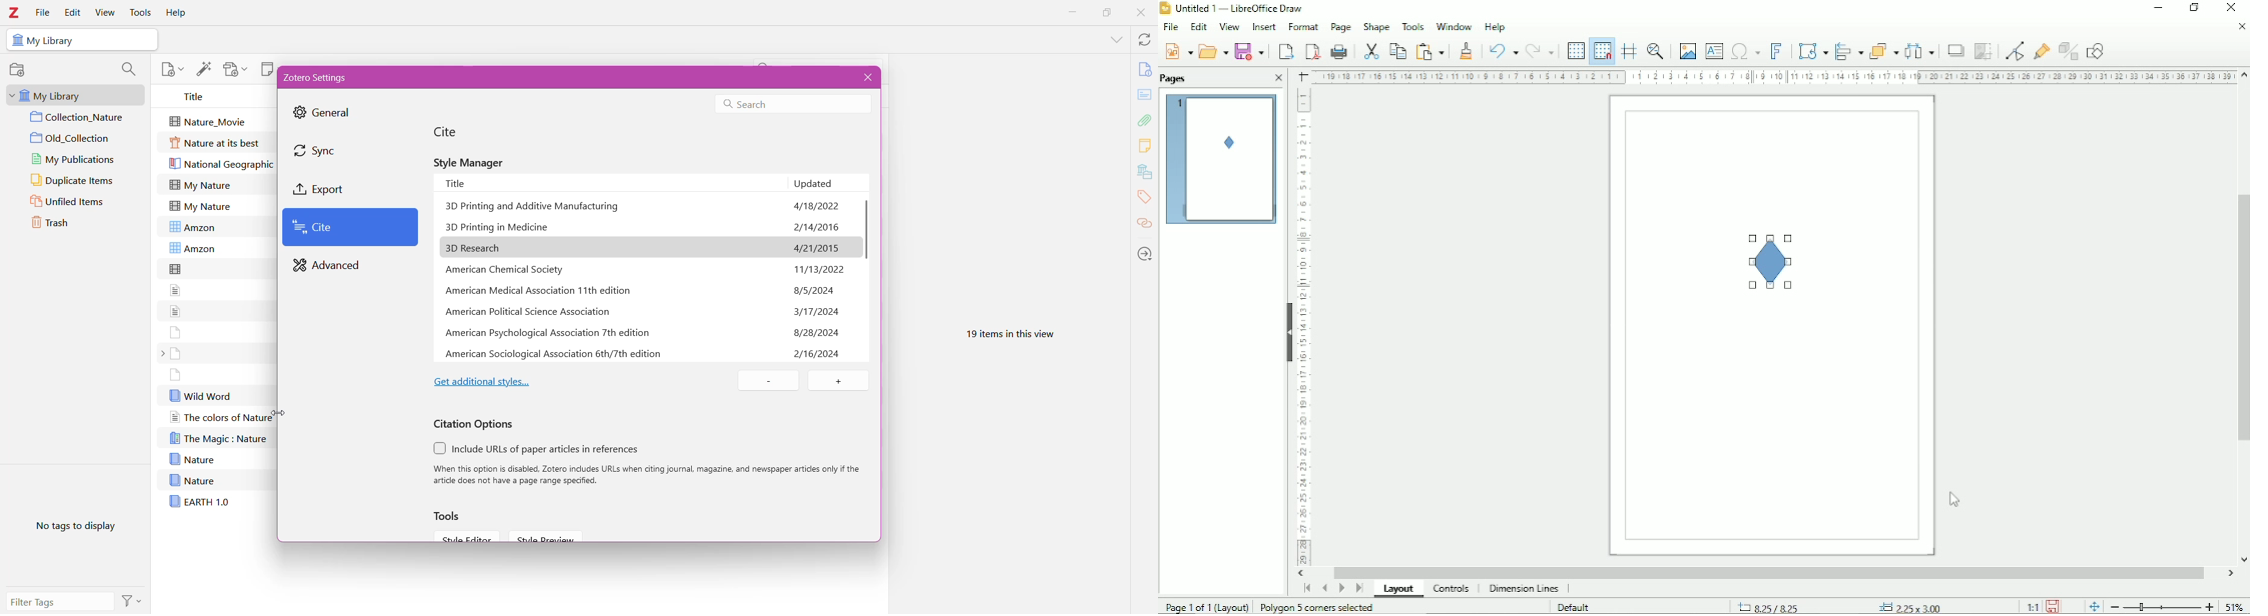  I want to click on Sync with zotero.org, so click(1144, 39).